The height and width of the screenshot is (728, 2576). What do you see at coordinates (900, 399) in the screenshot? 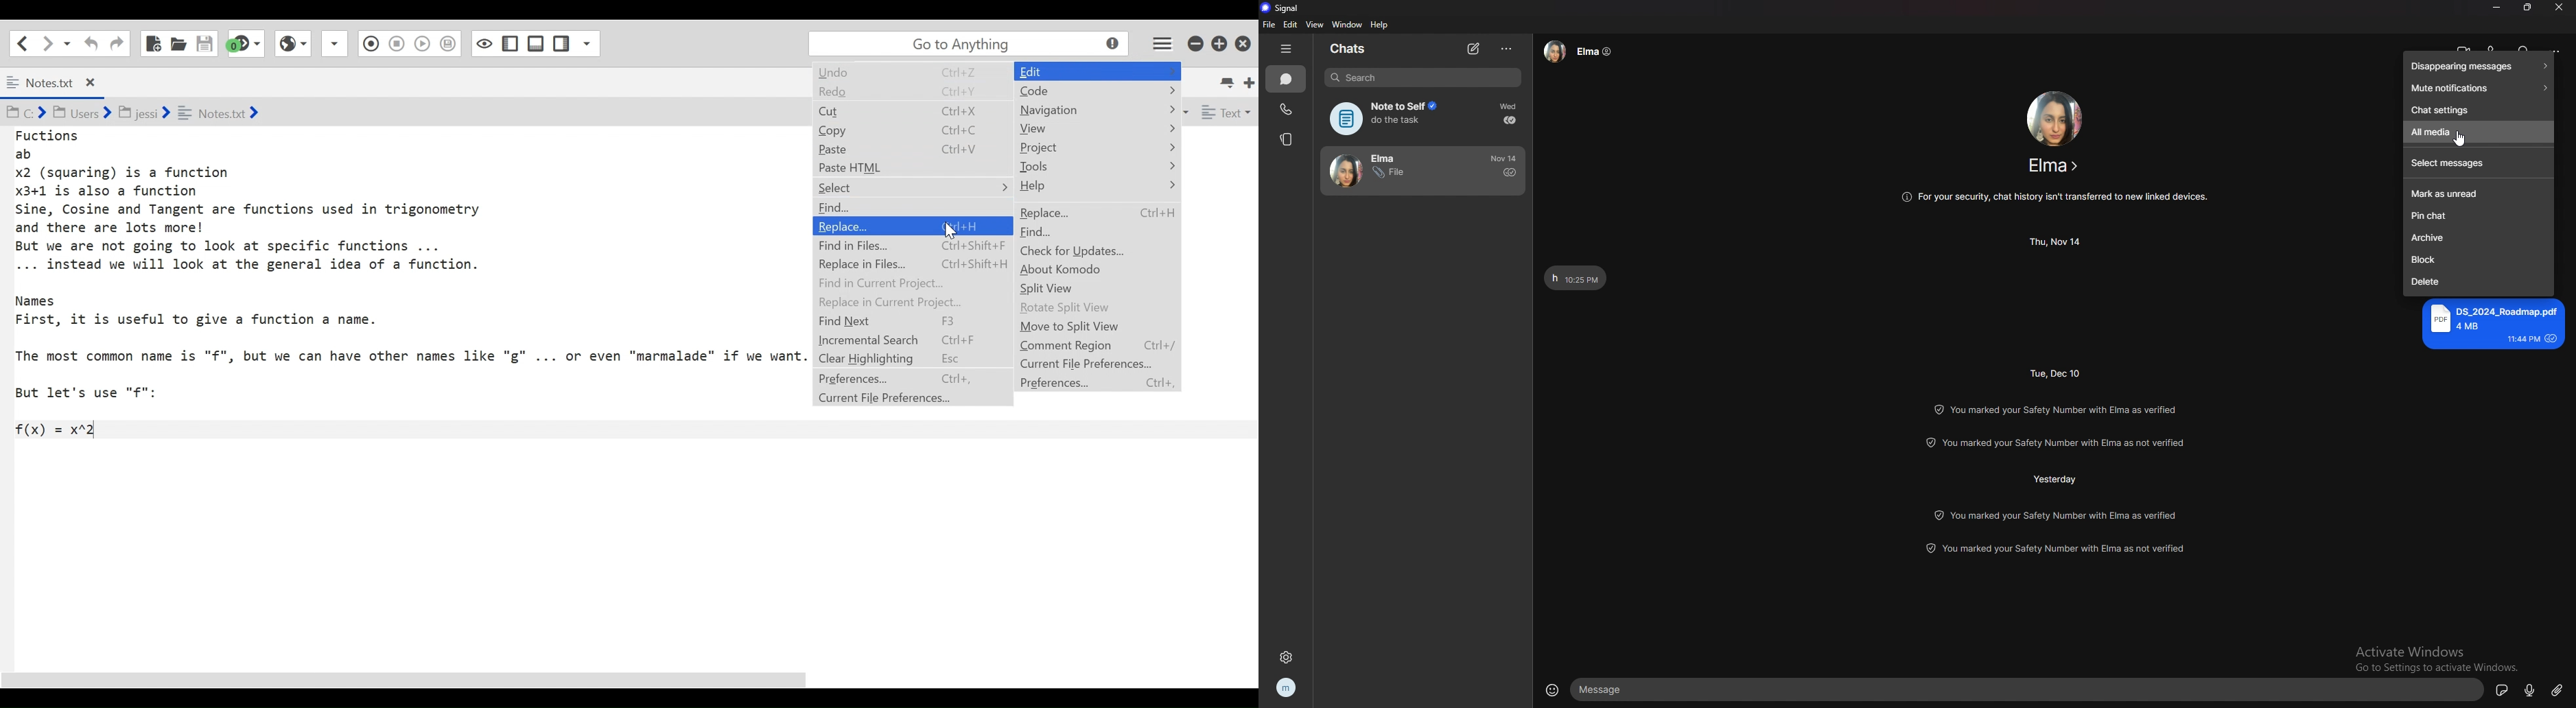
I see `Current File Preferences` at bounding box center [900, 399].